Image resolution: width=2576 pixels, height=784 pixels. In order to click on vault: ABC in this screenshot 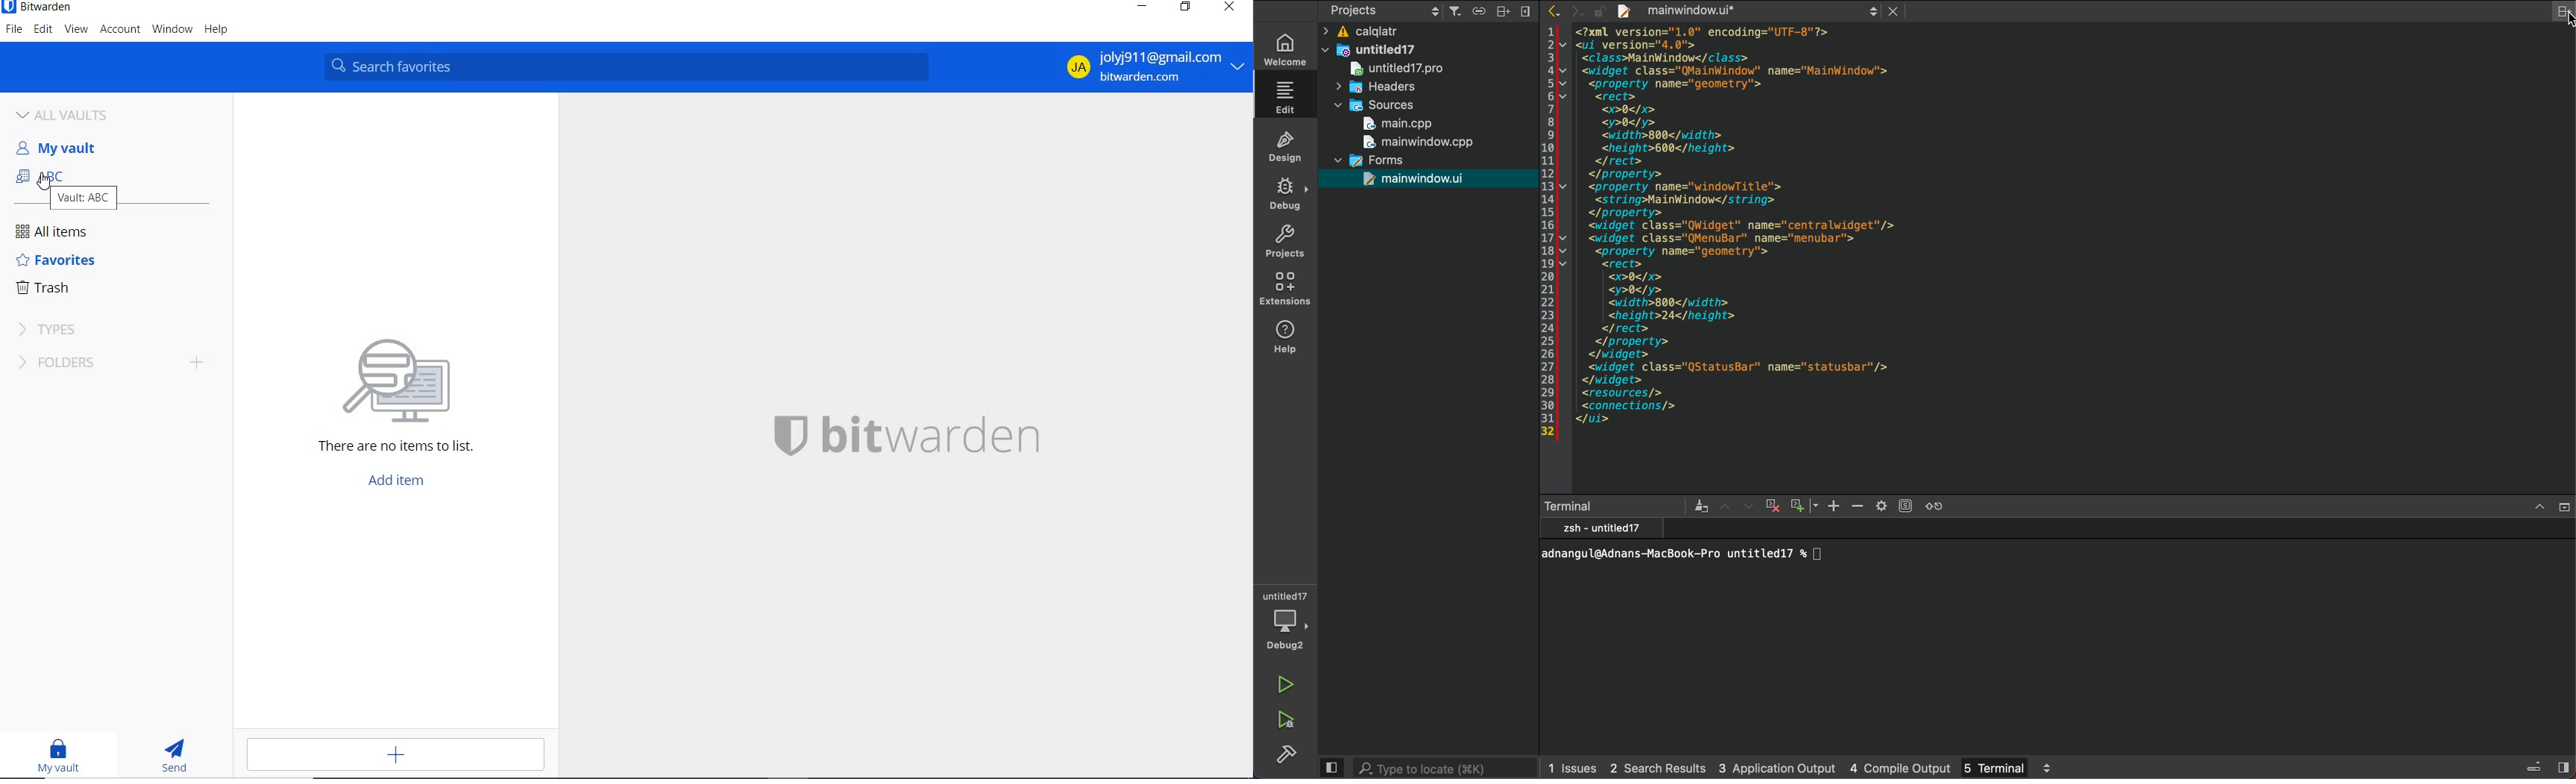, I will do `click(84, 198)`.